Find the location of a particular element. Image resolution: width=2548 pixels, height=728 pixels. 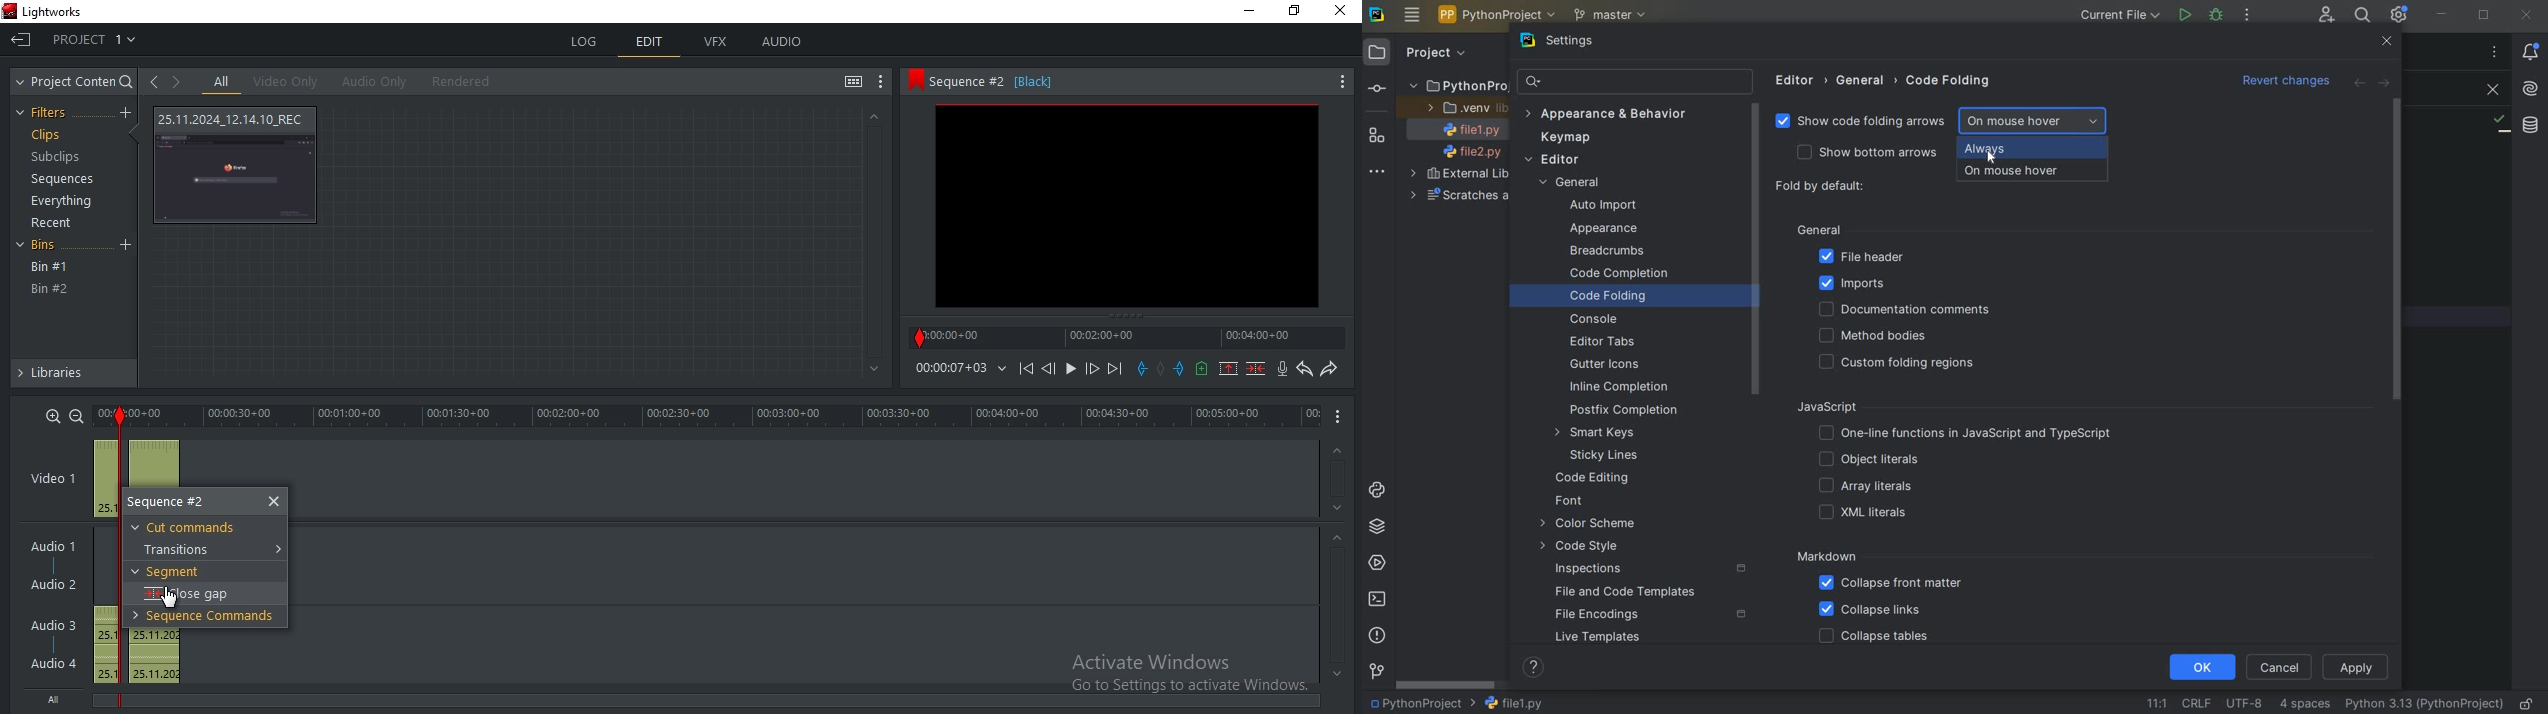

GENERAL is located at coordinates (1576, 184).